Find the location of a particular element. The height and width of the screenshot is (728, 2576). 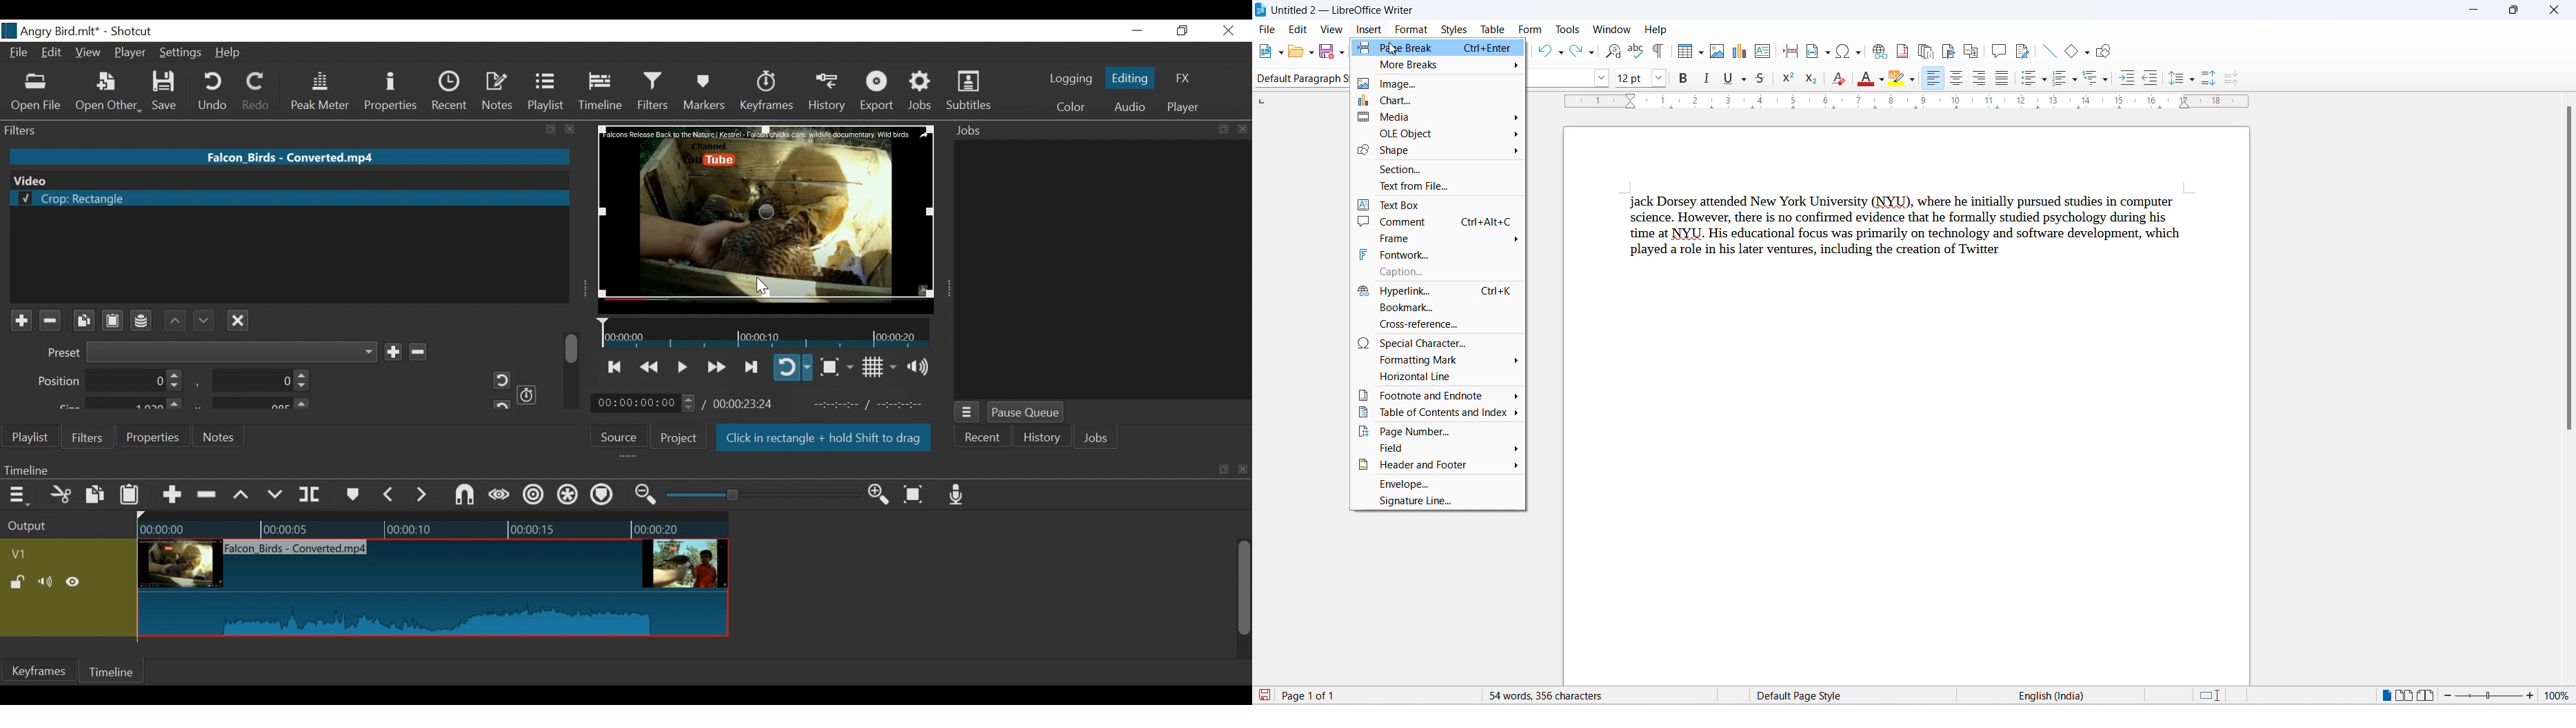

Notes is located at coordinates (498, 91).